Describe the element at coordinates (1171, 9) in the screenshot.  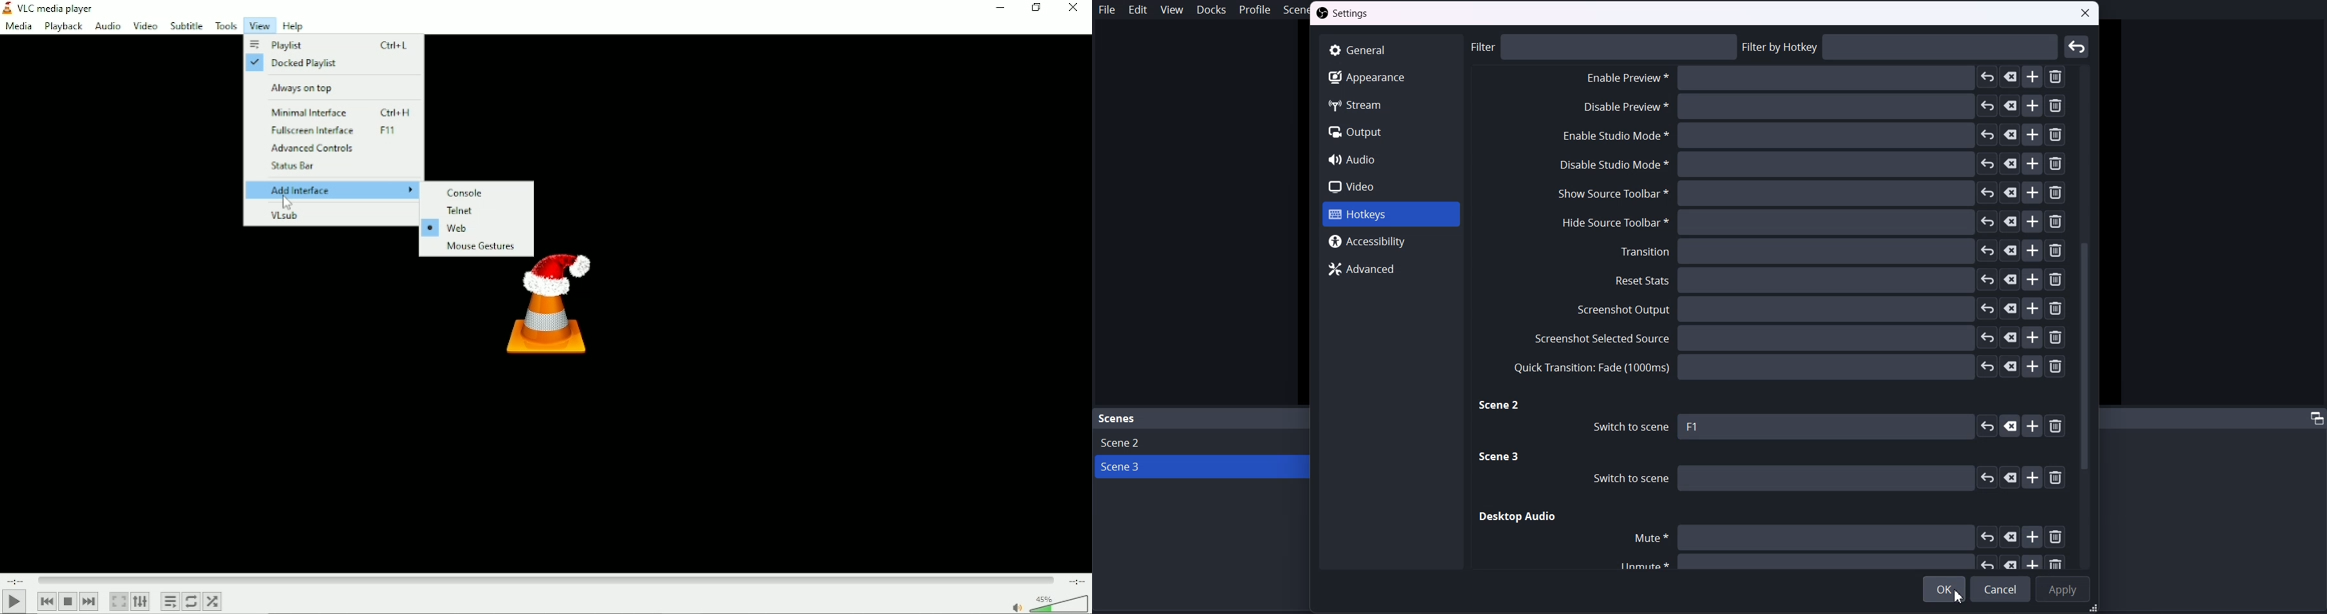
I see `View` at that location.